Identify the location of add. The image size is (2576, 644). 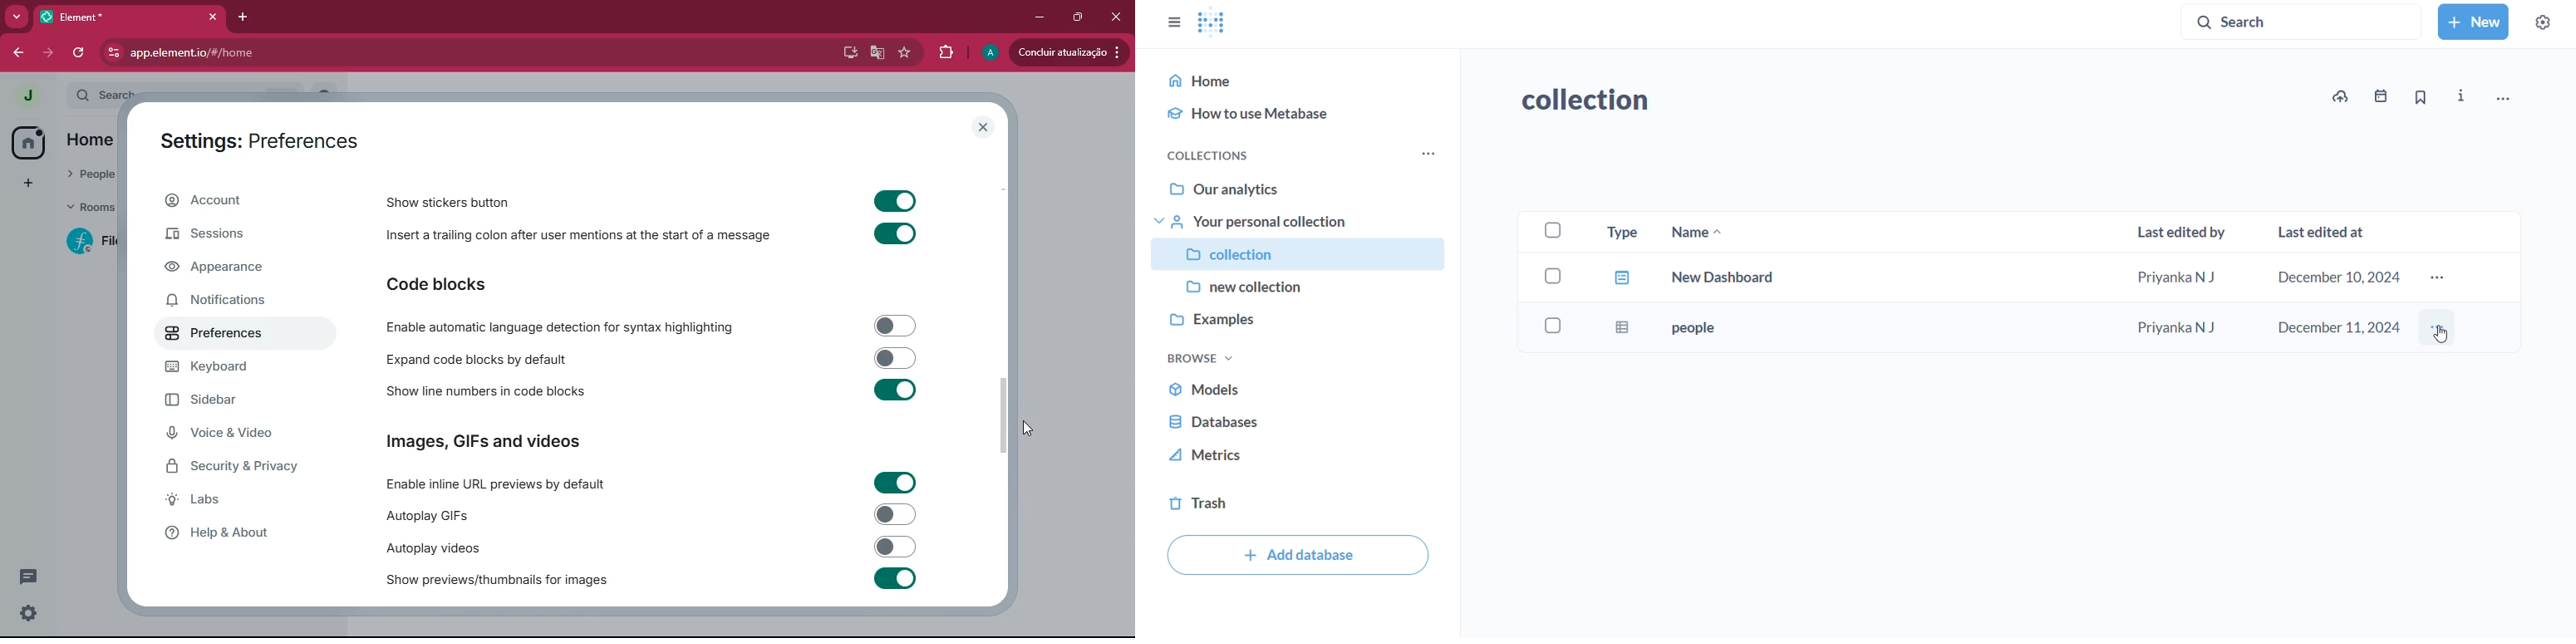
(25, 184).